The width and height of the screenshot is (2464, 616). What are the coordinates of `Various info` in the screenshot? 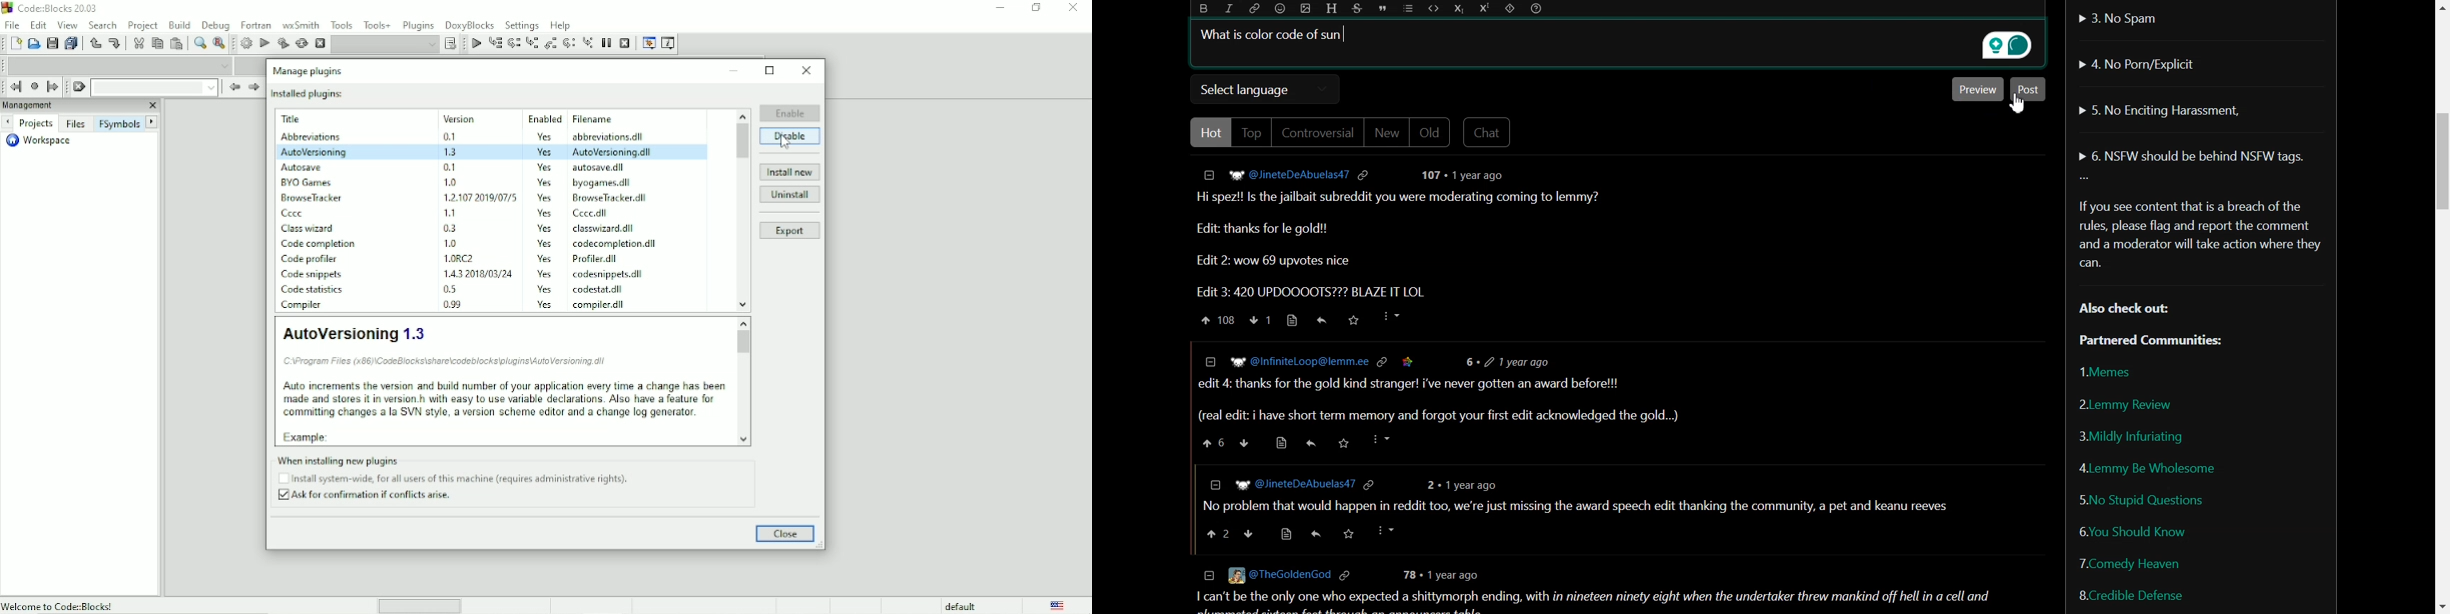 It's located at (669, 43).